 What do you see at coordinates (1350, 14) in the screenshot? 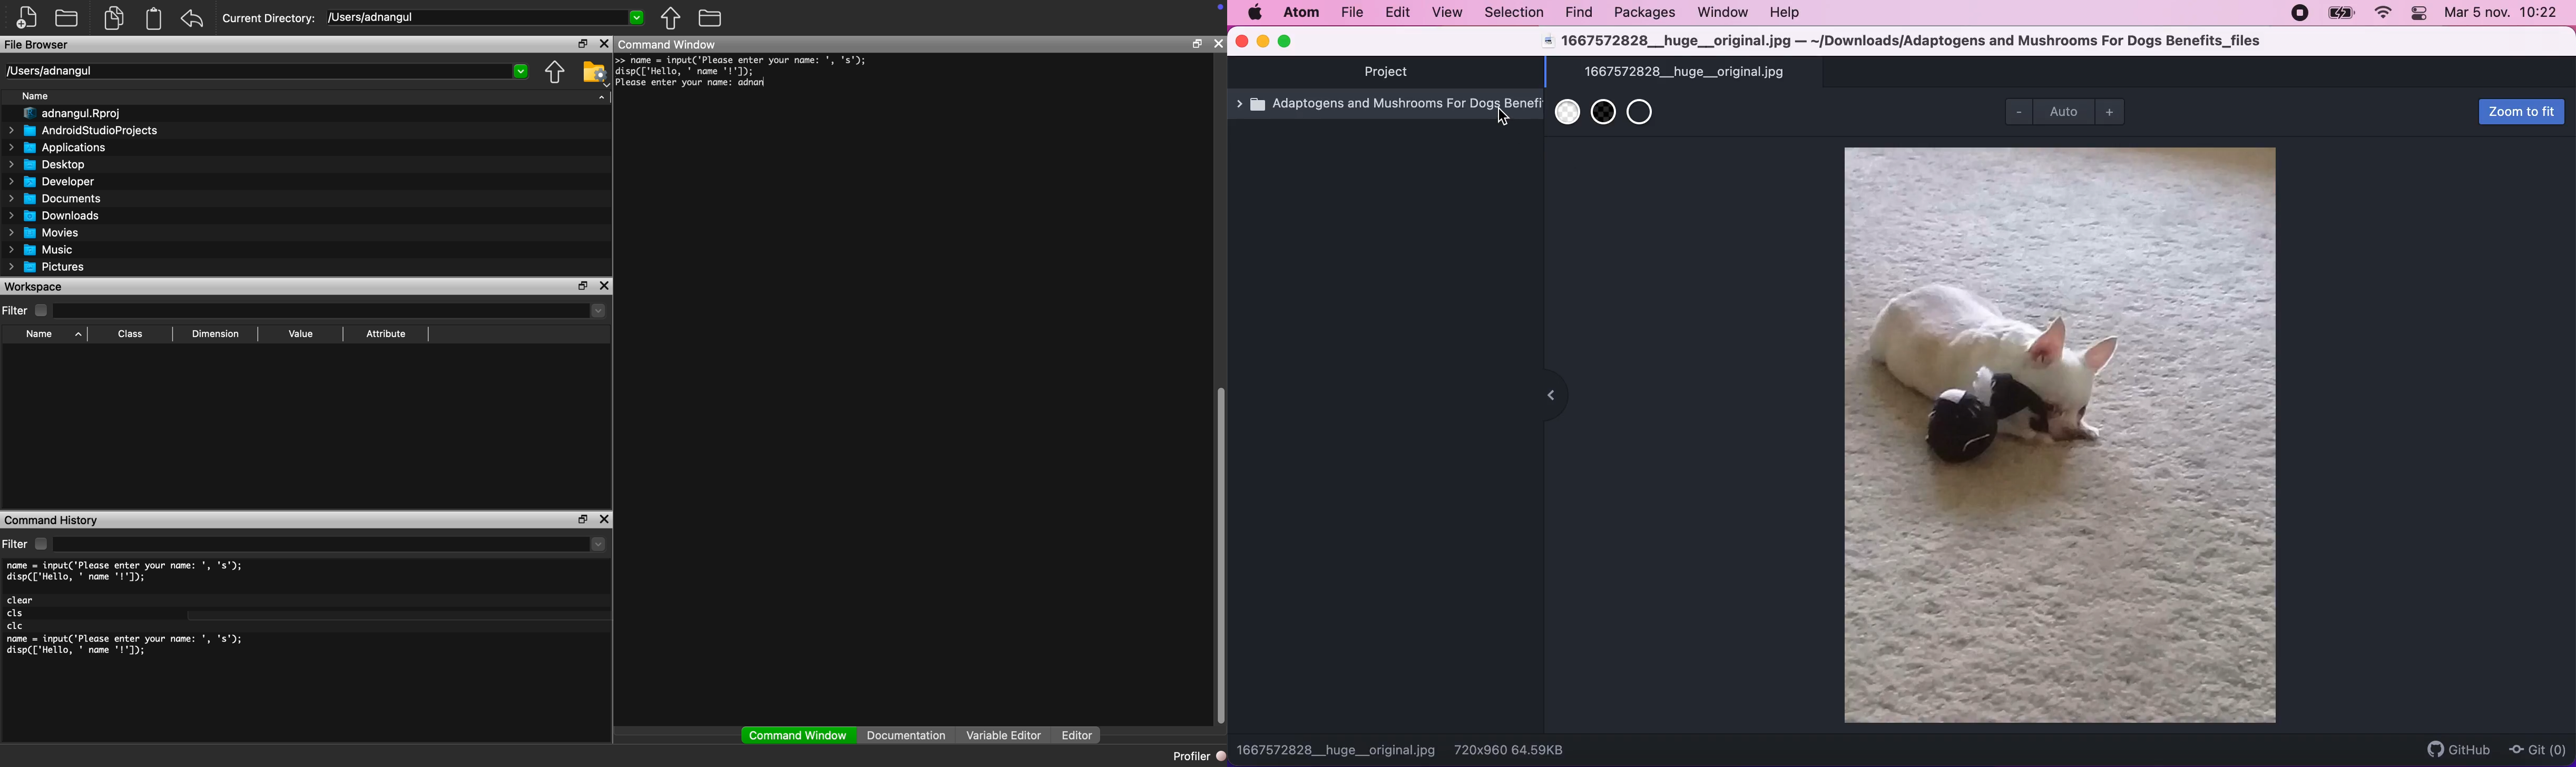
I see `file` at bounding box center [1350, 14].